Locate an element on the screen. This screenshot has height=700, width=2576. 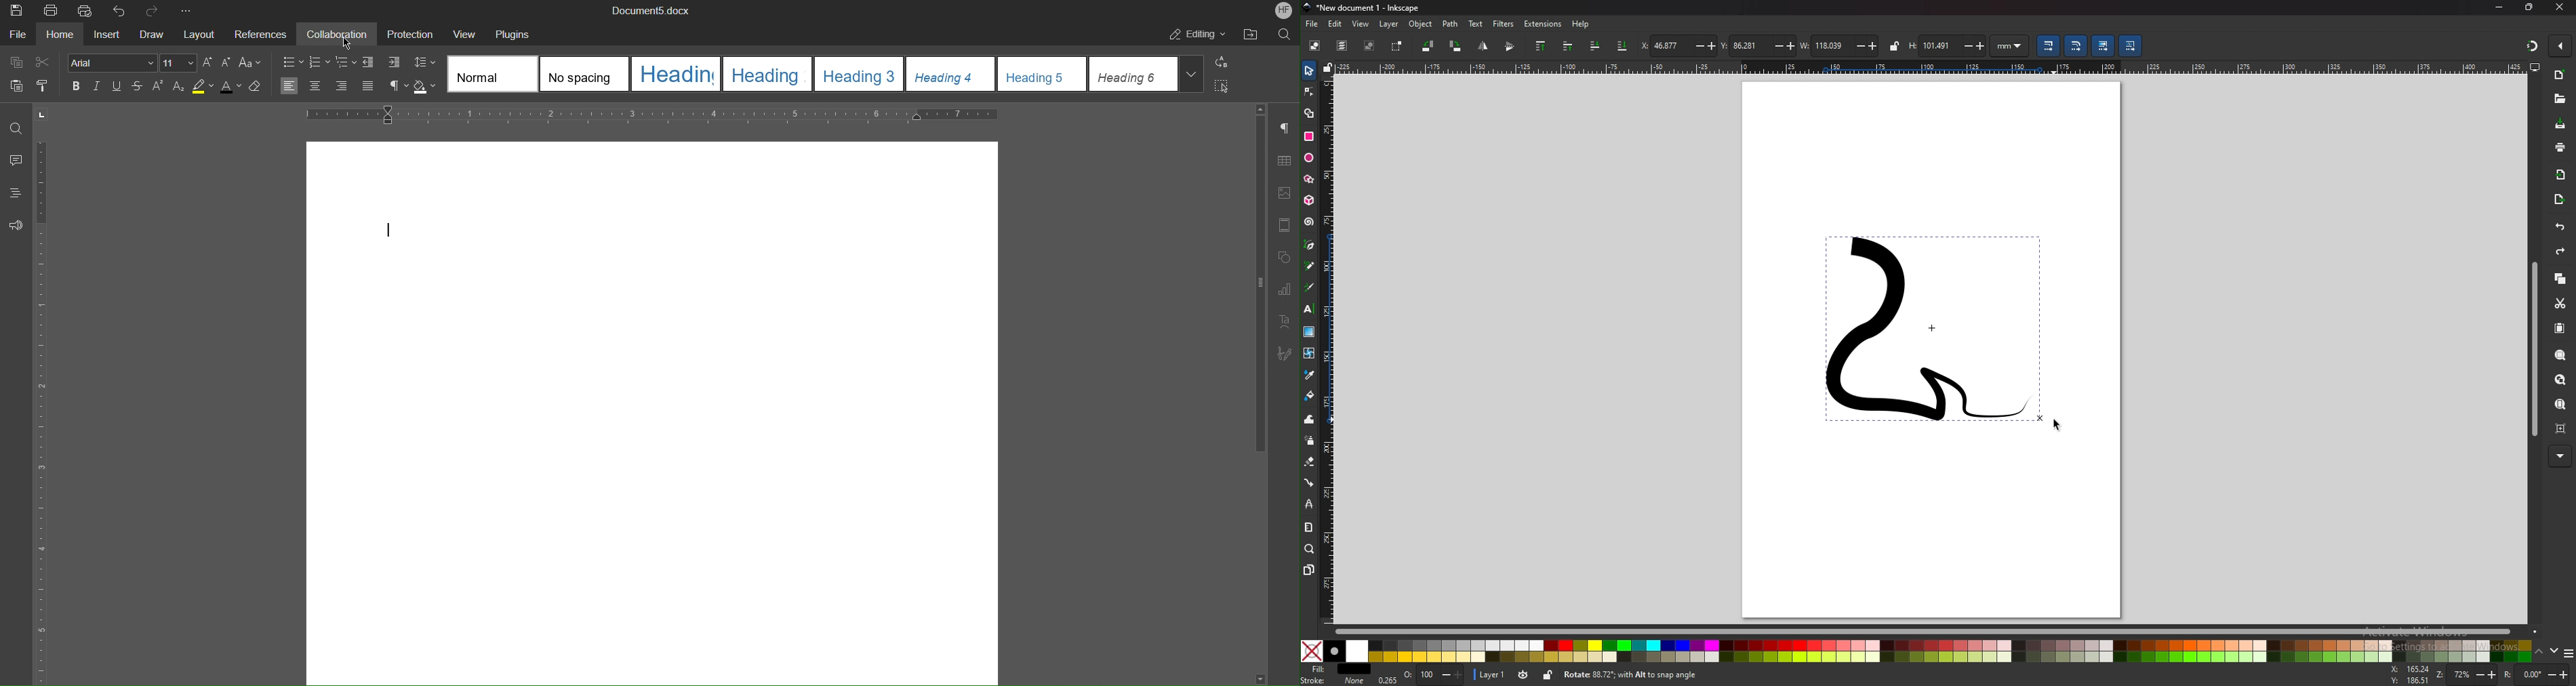
Select All is located at coordinates (1228, 87).